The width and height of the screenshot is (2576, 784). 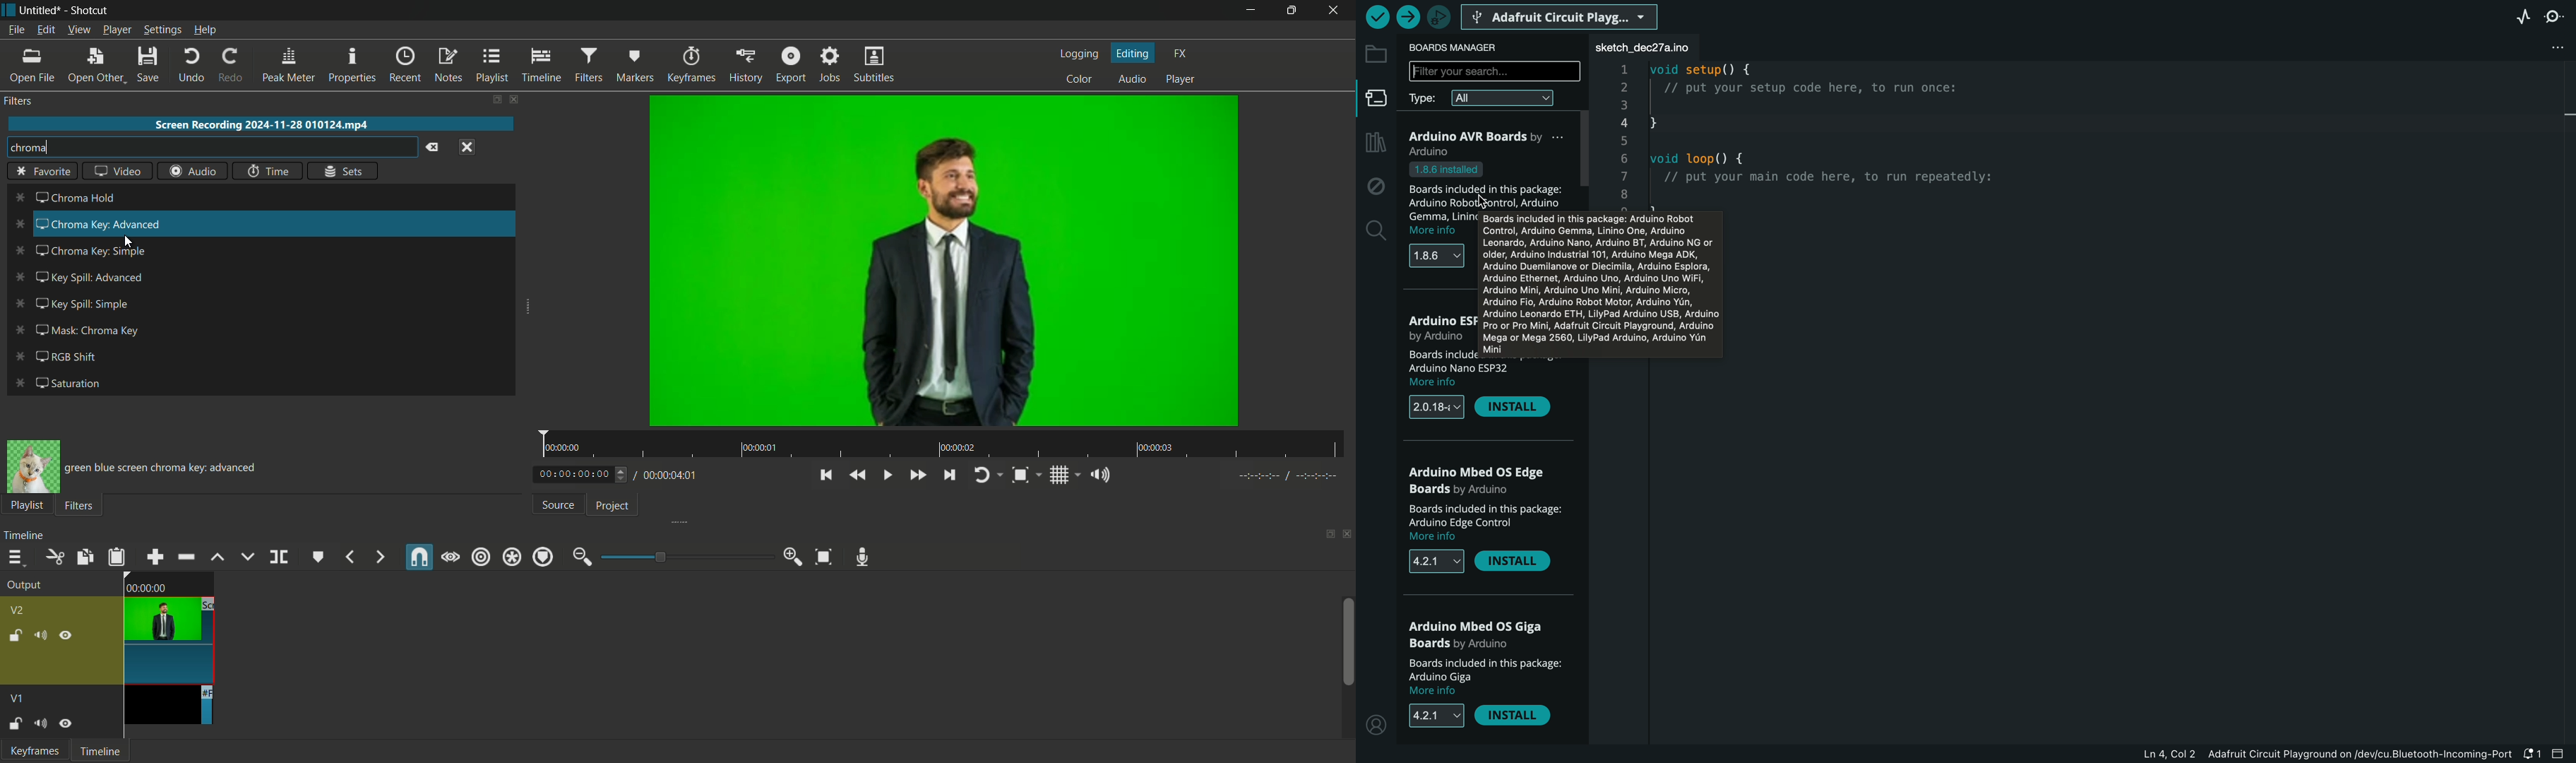 What do you see at coordinates (1347, 534) in the screenshot?
I see `close timeline pane` at bounding box center [1347, 534].